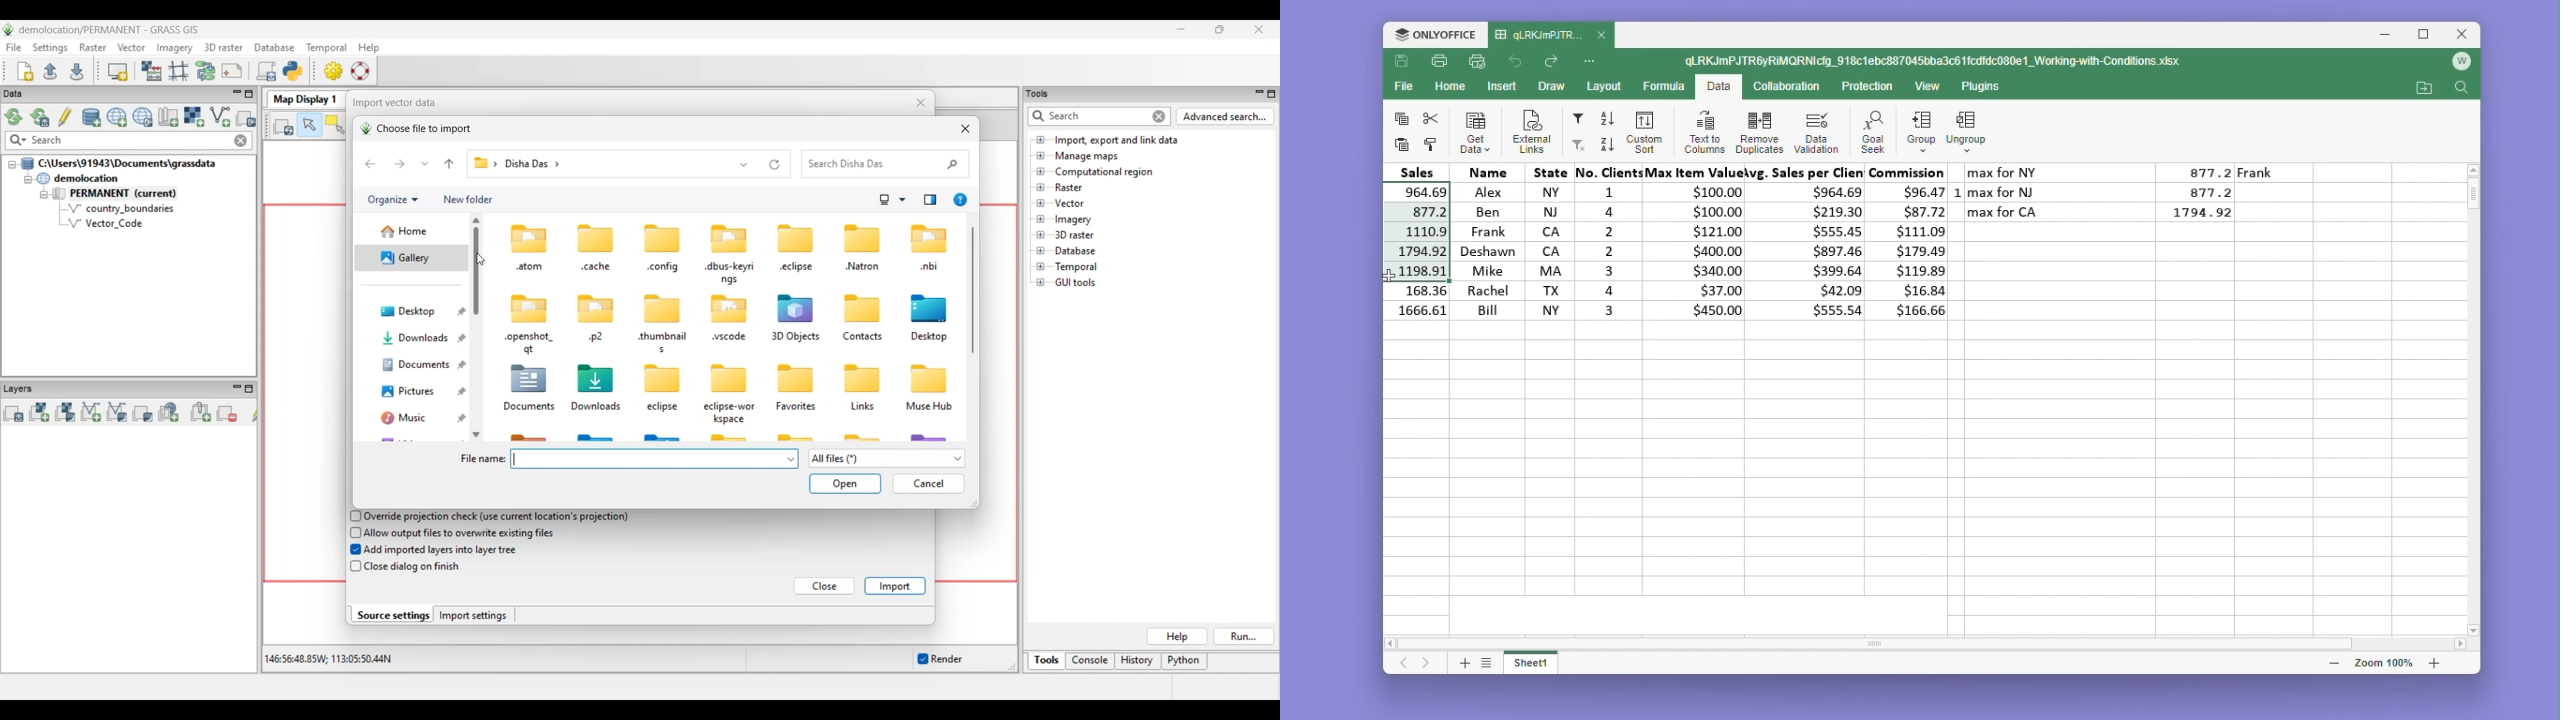 The width and height of the screenshot is (2576, 728). What do you see at coordinates (2475, 205) in the screenshot?
I see `Vertical scroll bar` at bounding box center [2475, 205].